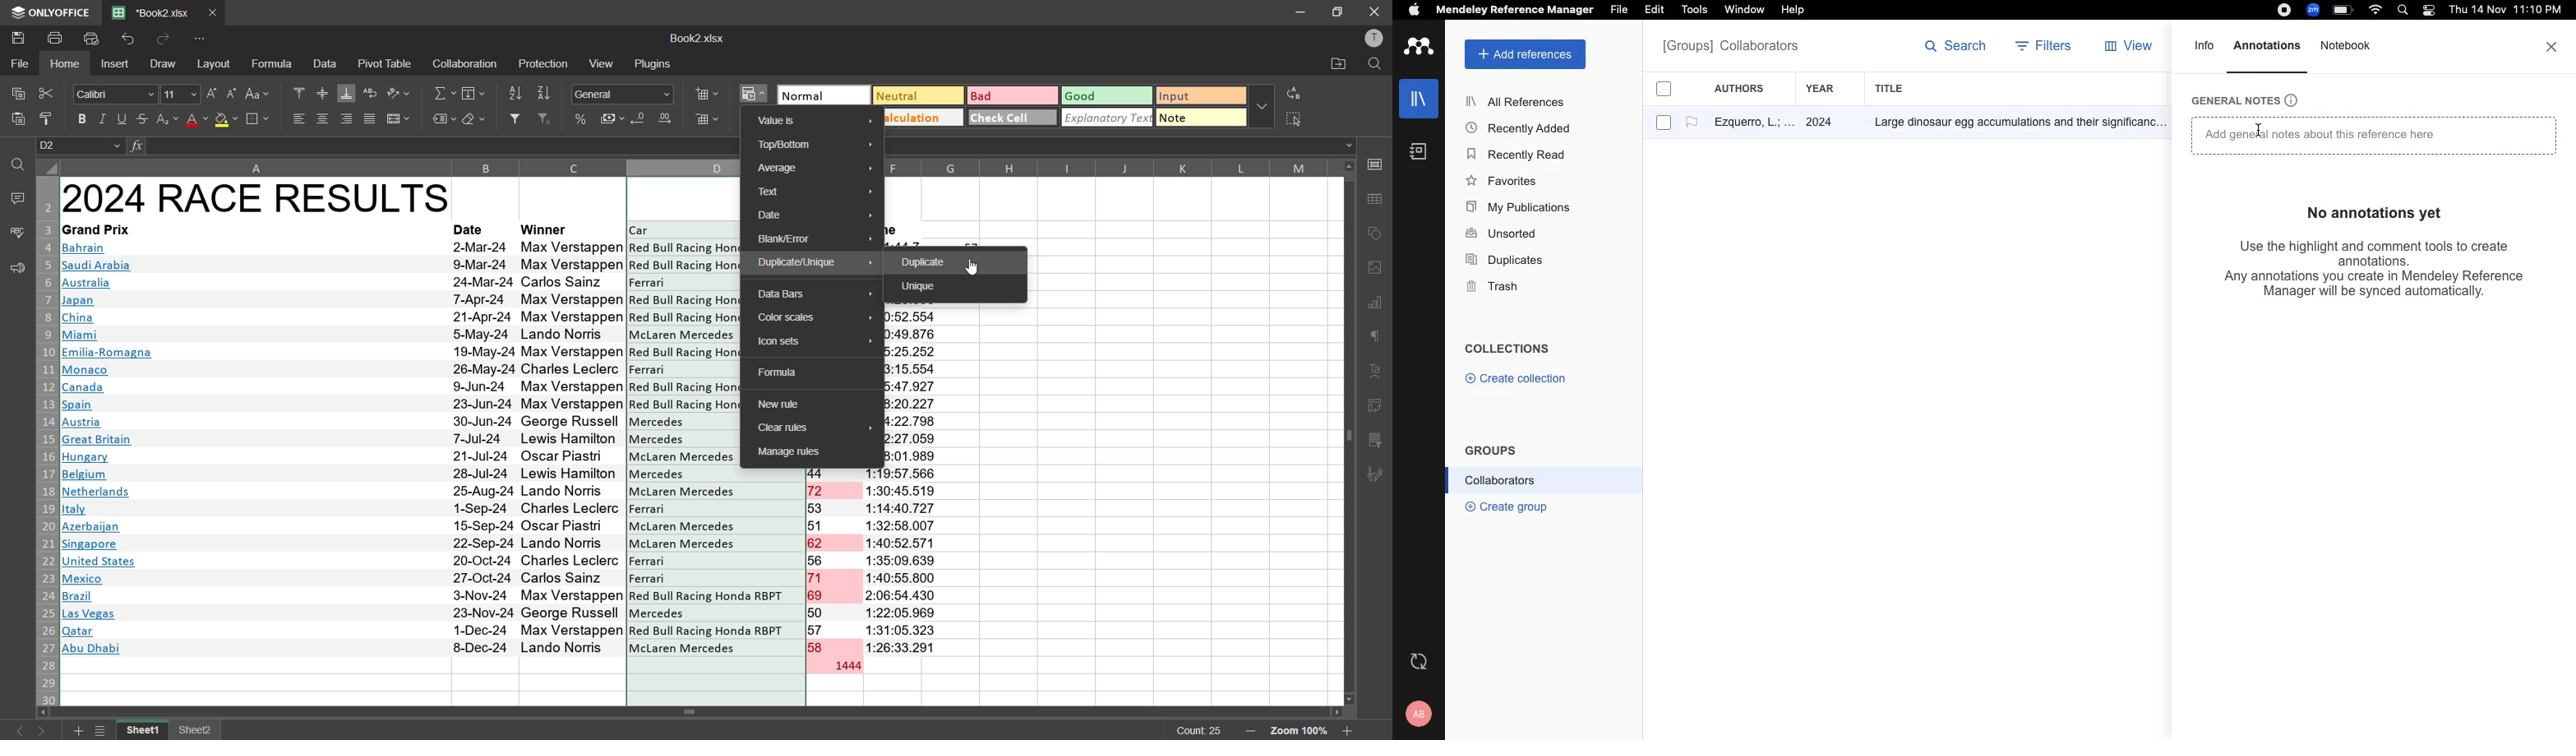 The width and height of the screenshot is (2576, 756). I want to click on home, so click(68, 64).